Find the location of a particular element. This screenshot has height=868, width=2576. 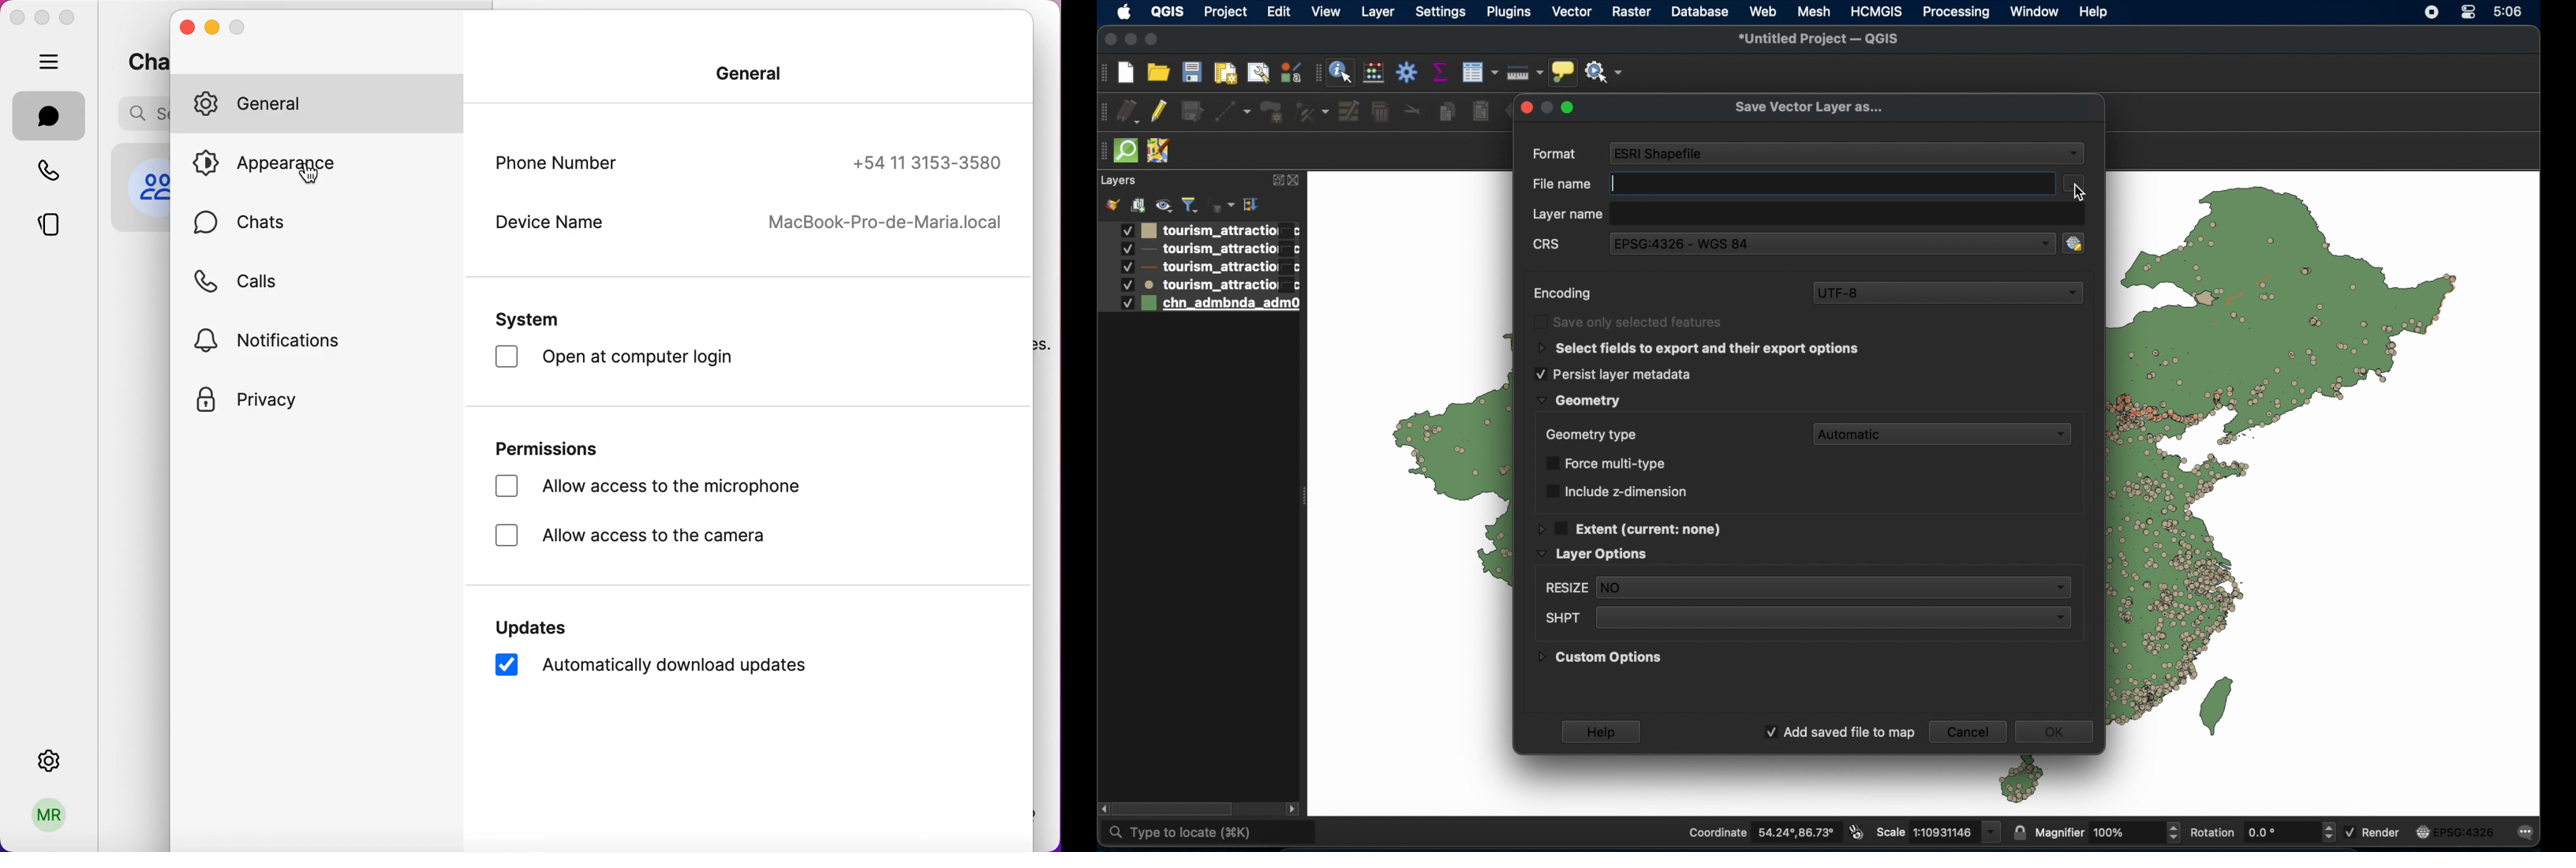

calls is located at coordinates (245, 284).